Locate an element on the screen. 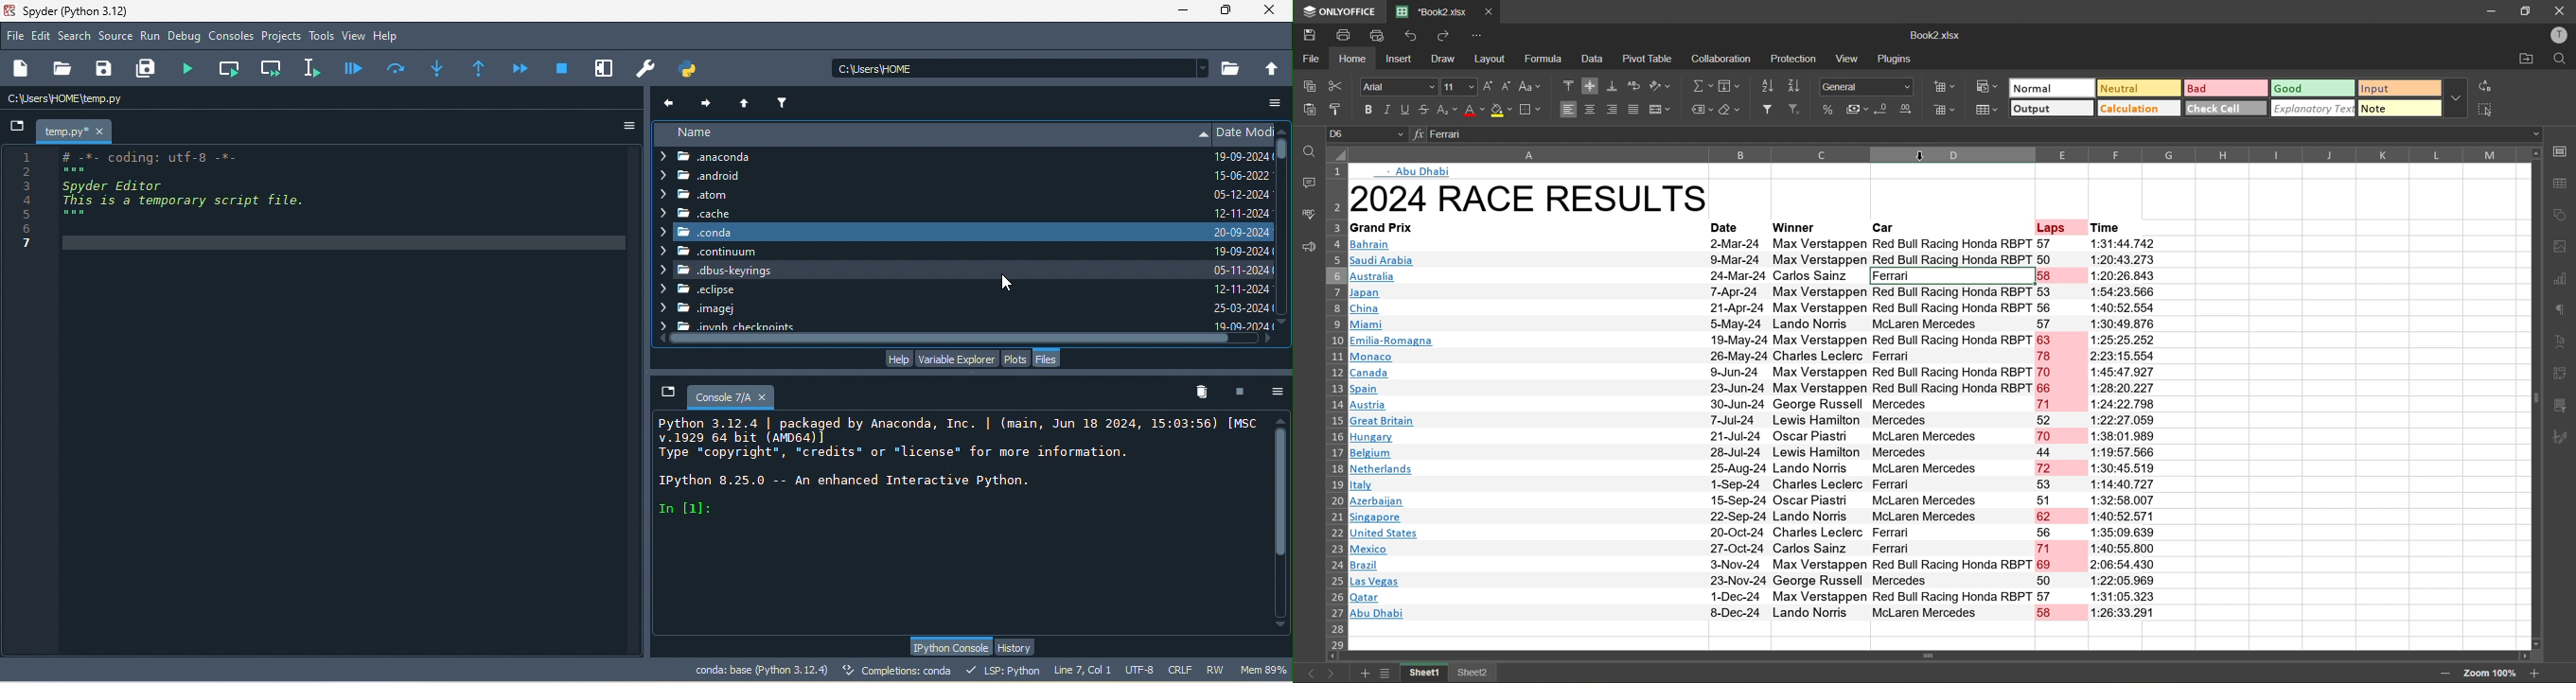  dbus keyrings is located at coordinates (933, 271).